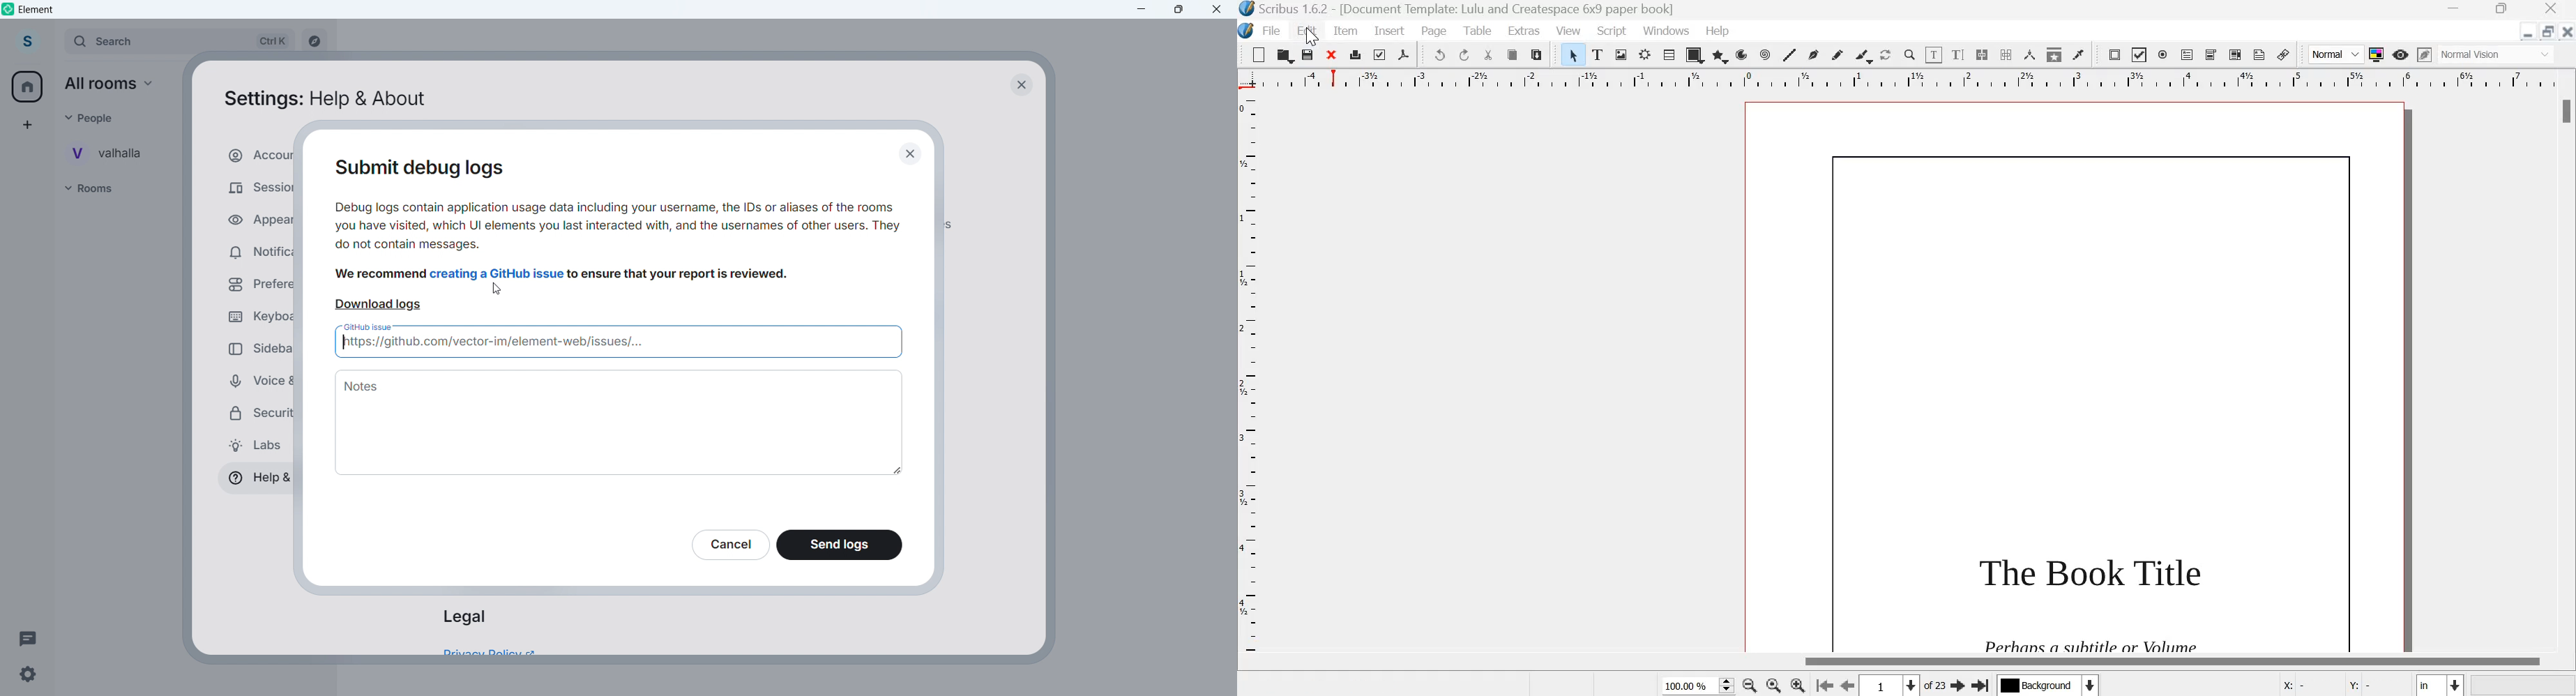 The height and width of the screenshot is (700, 2576). Describe the element at coordinates (1440, 54) in the screenshot. I see `undo` at that location.